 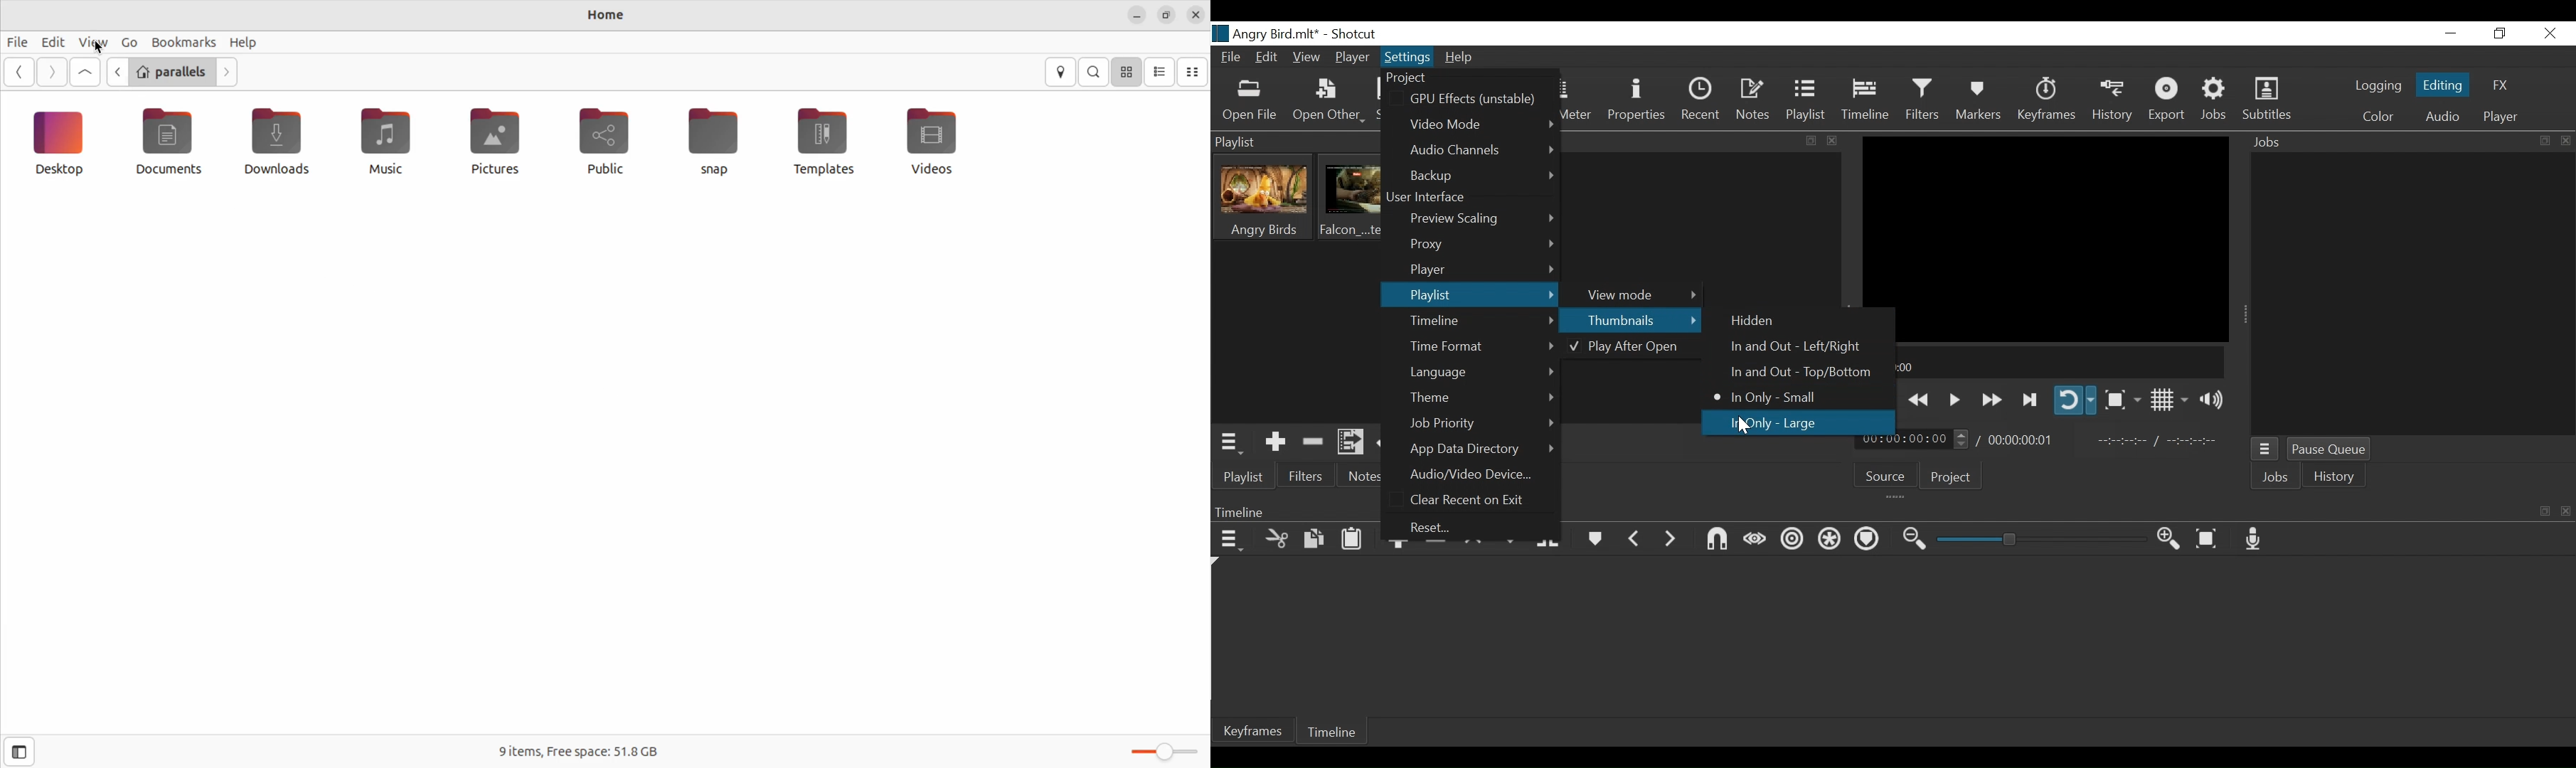 What do you see at coordinates (1634, 542) in the screenshot?
I see `Previous marker` at bounding box center [1634, 542].